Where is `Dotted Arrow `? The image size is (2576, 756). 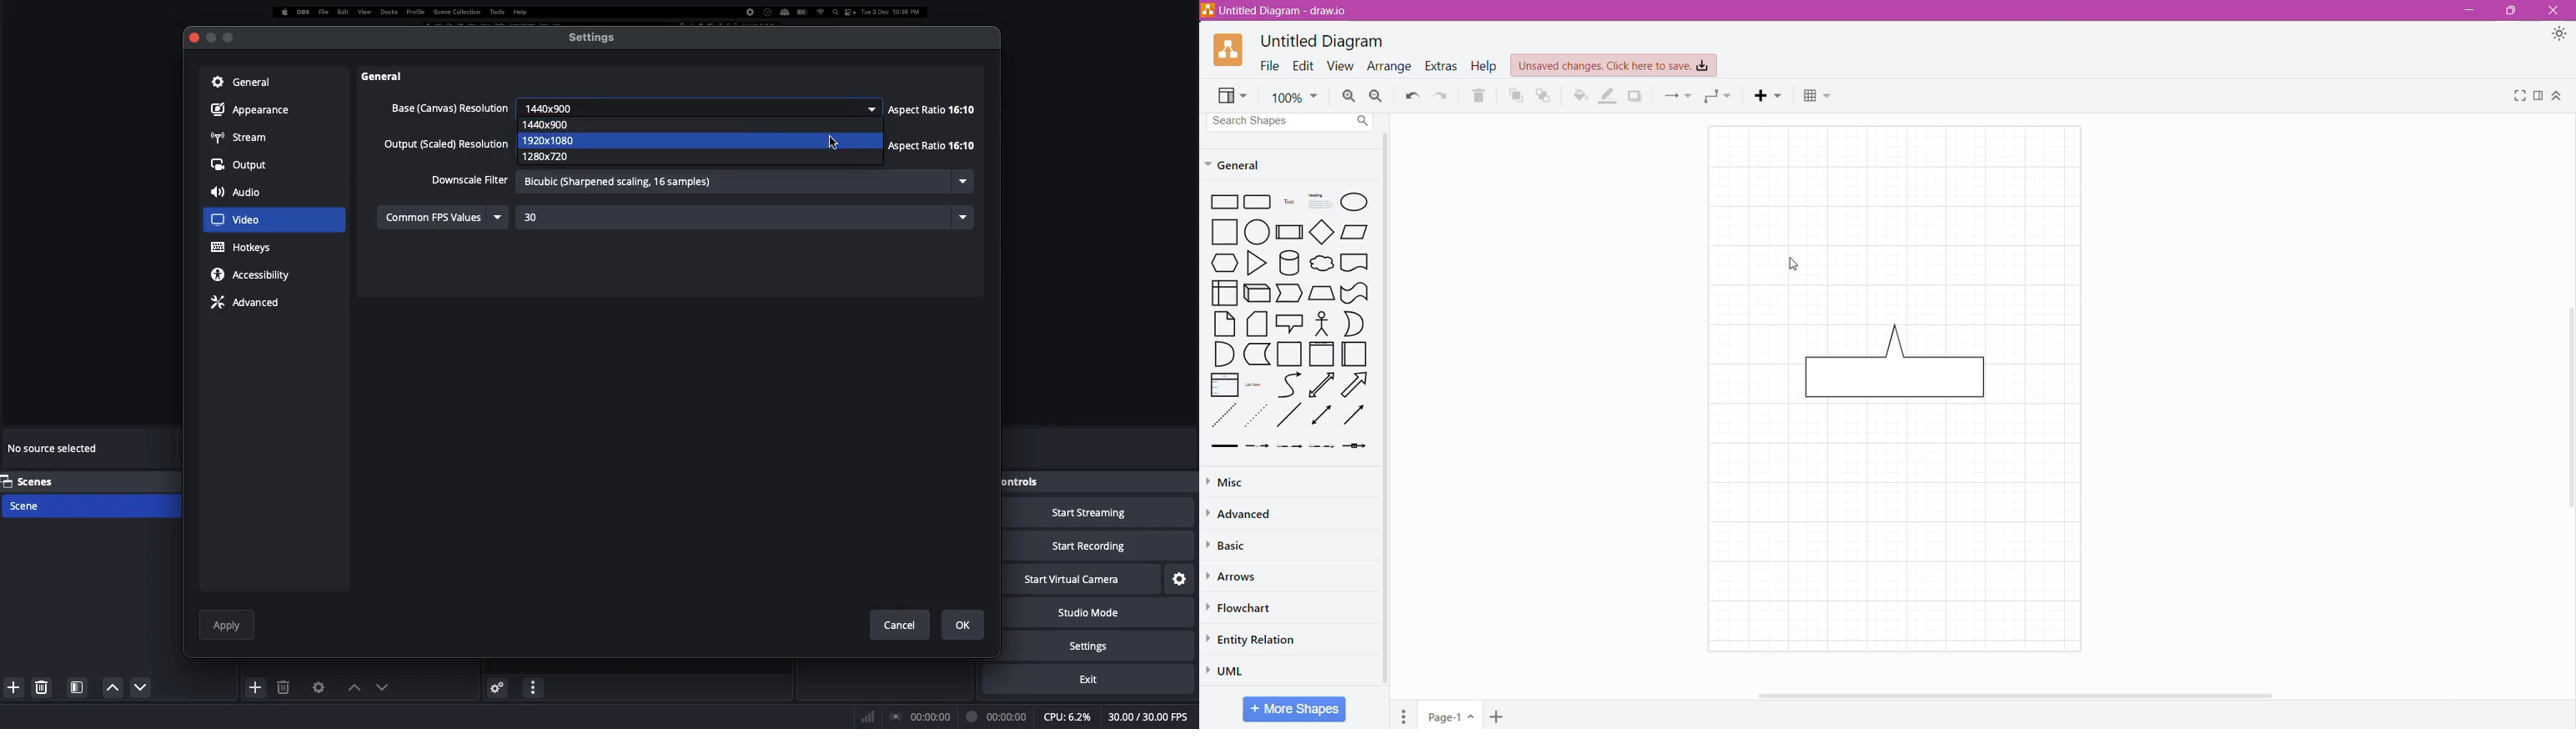 Dotted Arrow  is located at coordinates (1323, 448).